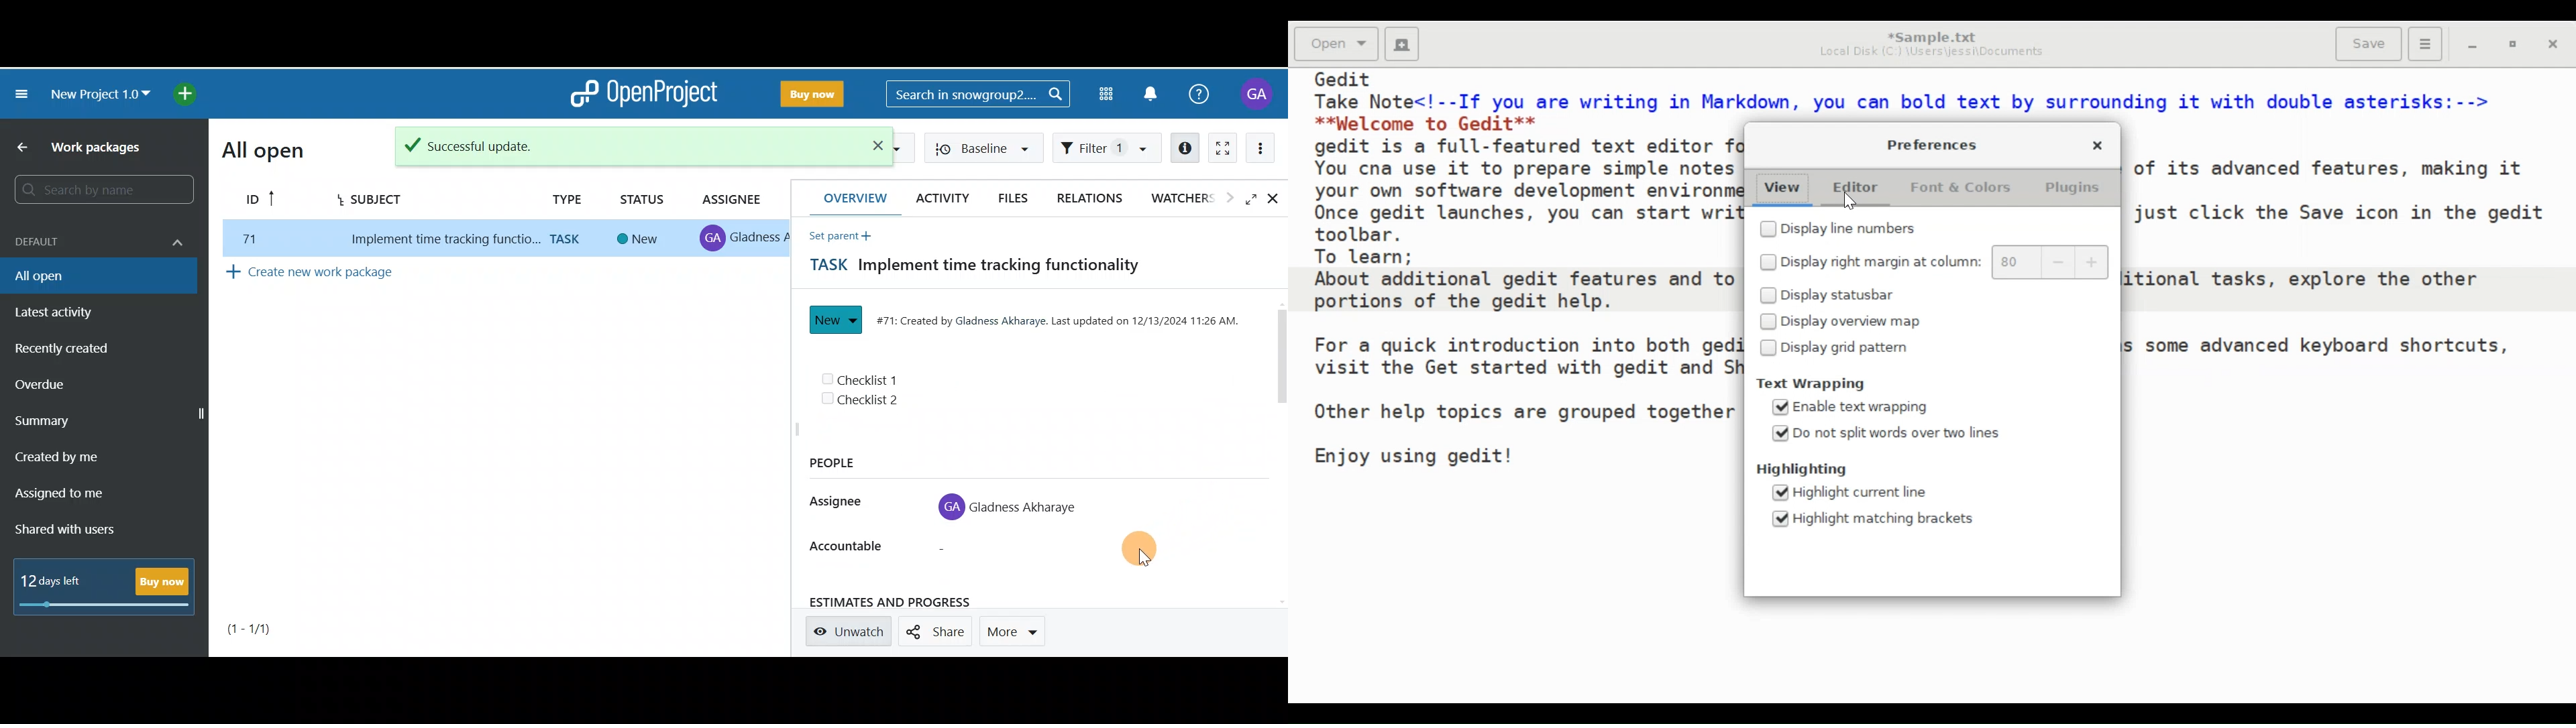 Image resolution: width=2576 pixels, height=728 pixels. I want to click on #71: Created by Gladness Akharaye. Last updated on 12/13/2024 11:26 AM., so click(1060, 324).